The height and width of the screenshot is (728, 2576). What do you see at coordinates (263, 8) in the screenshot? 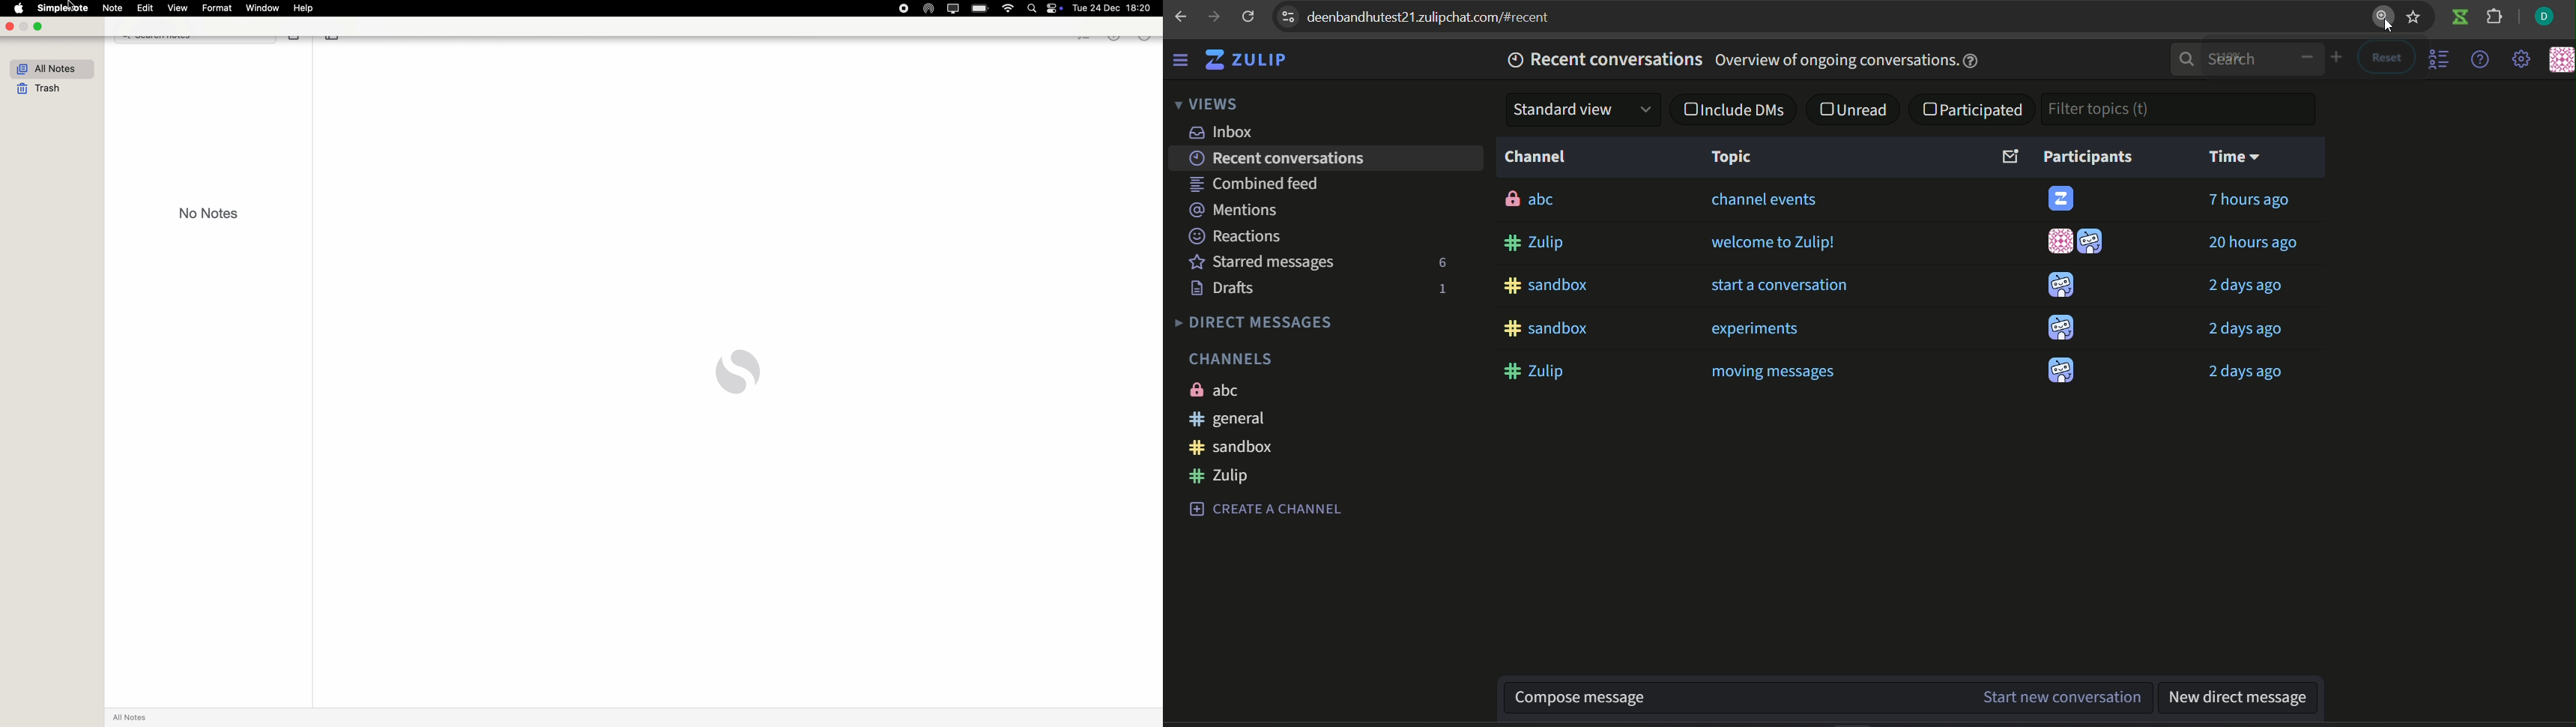
I see `window` at bounding box center [263, 8].